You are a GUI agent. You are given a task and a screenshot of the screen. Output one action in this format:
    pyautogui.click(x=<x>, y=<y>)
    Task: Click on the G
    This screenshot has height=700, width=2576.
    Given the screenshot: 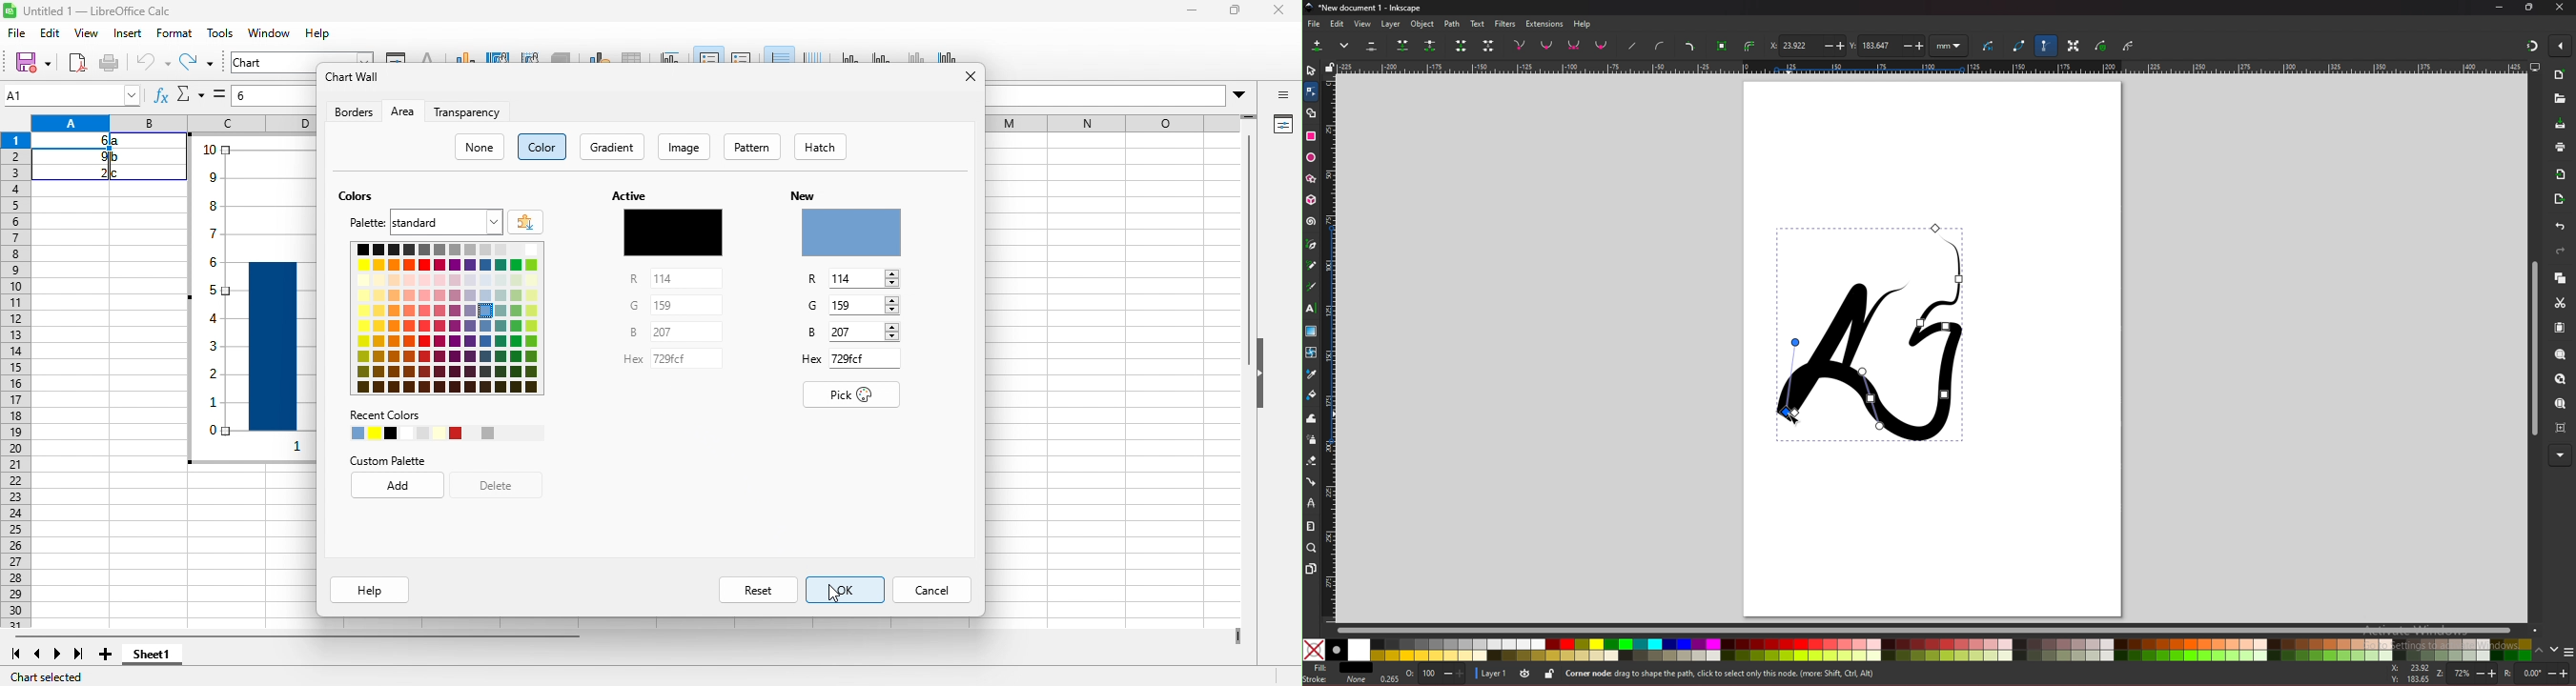 What is the action you would take?
    pyautogui.click(x=801, y=308)
    